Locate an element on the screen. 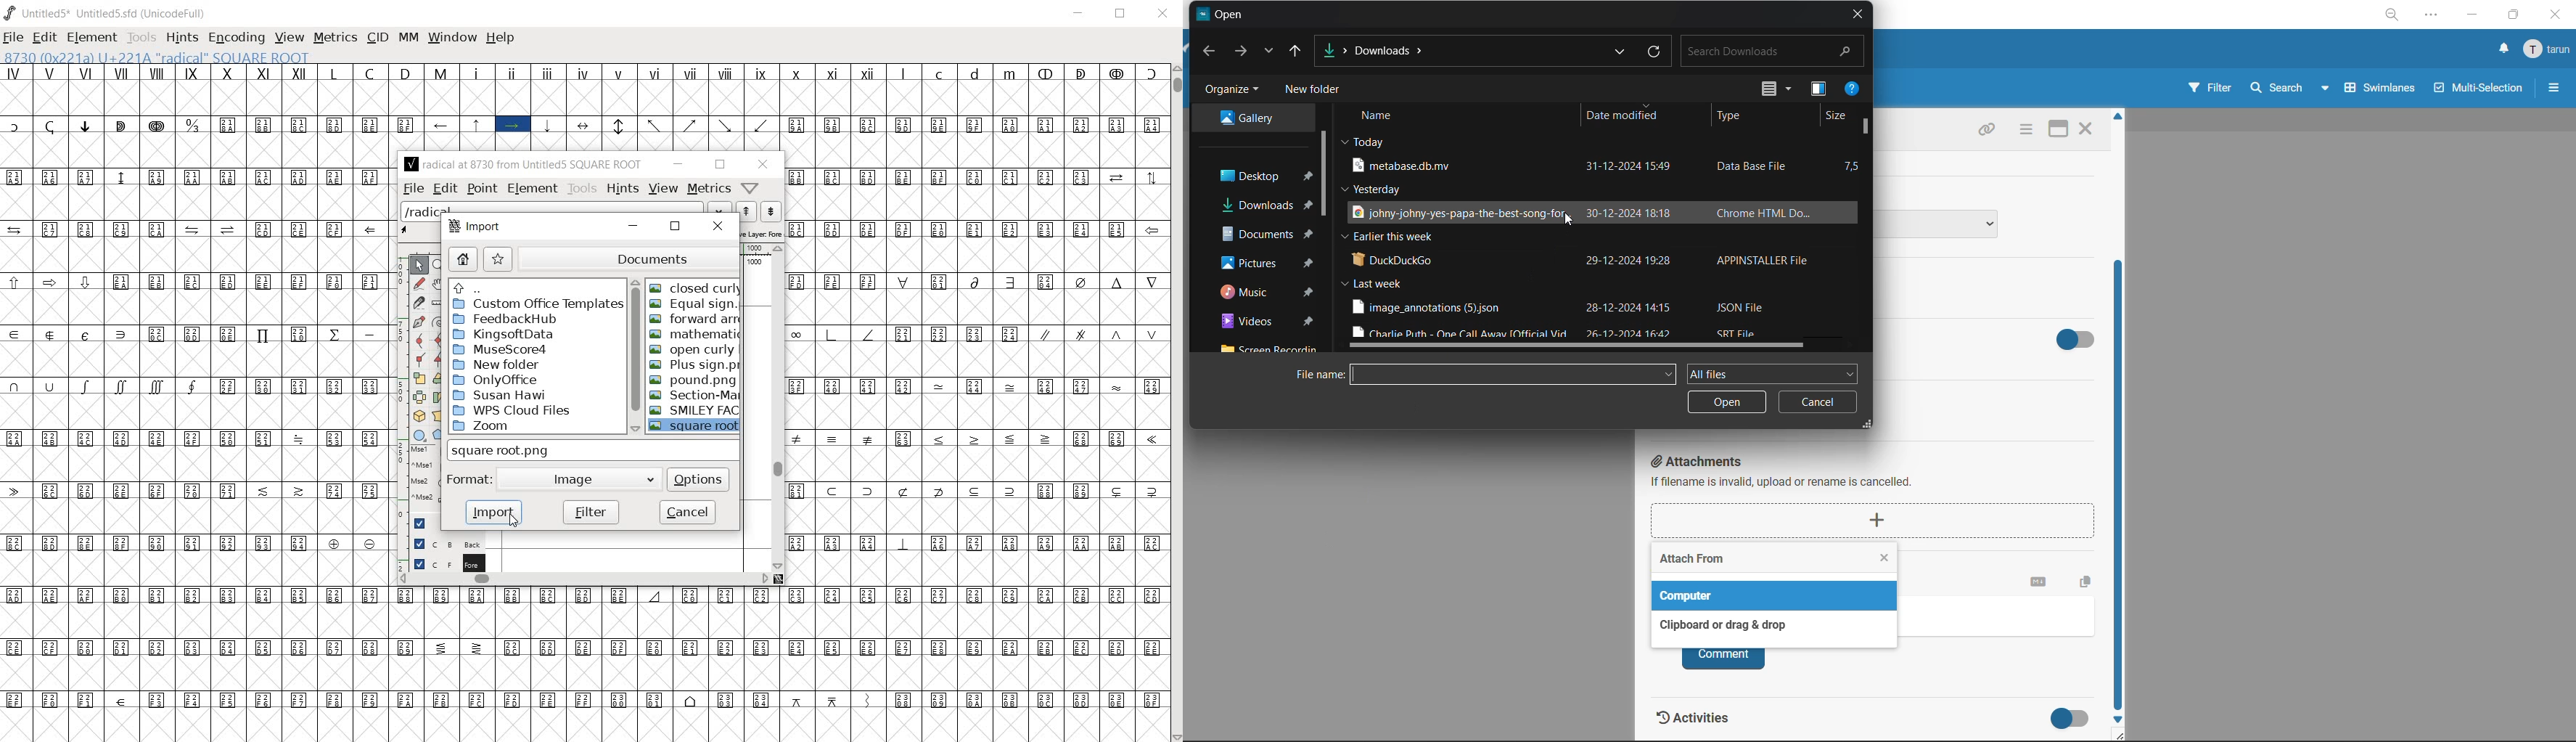 The image size is (2576, 756). FeedbackHub is located at coordinates (506, 319).